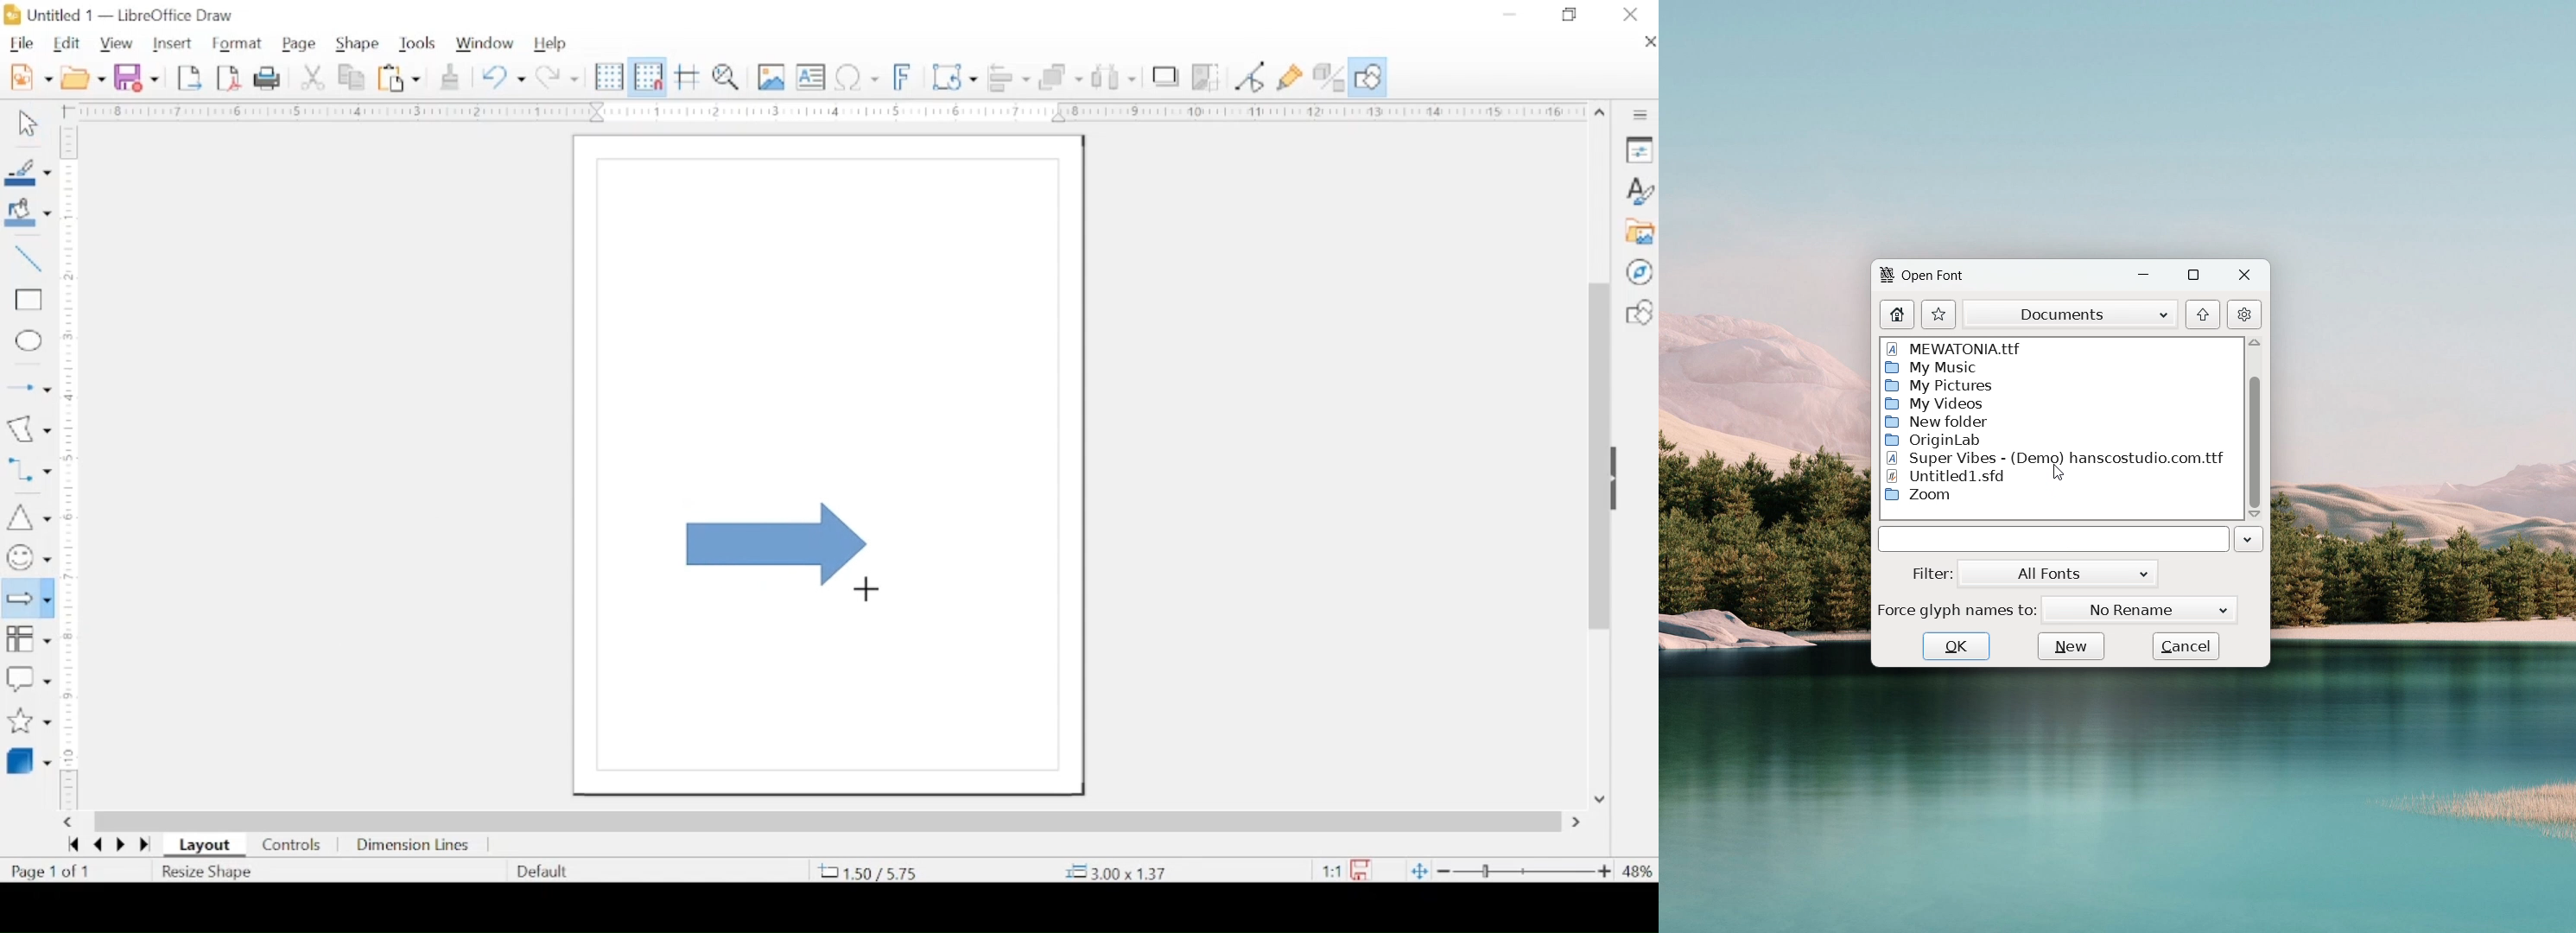  I want to click on name of selected file, so click(2053, 540).